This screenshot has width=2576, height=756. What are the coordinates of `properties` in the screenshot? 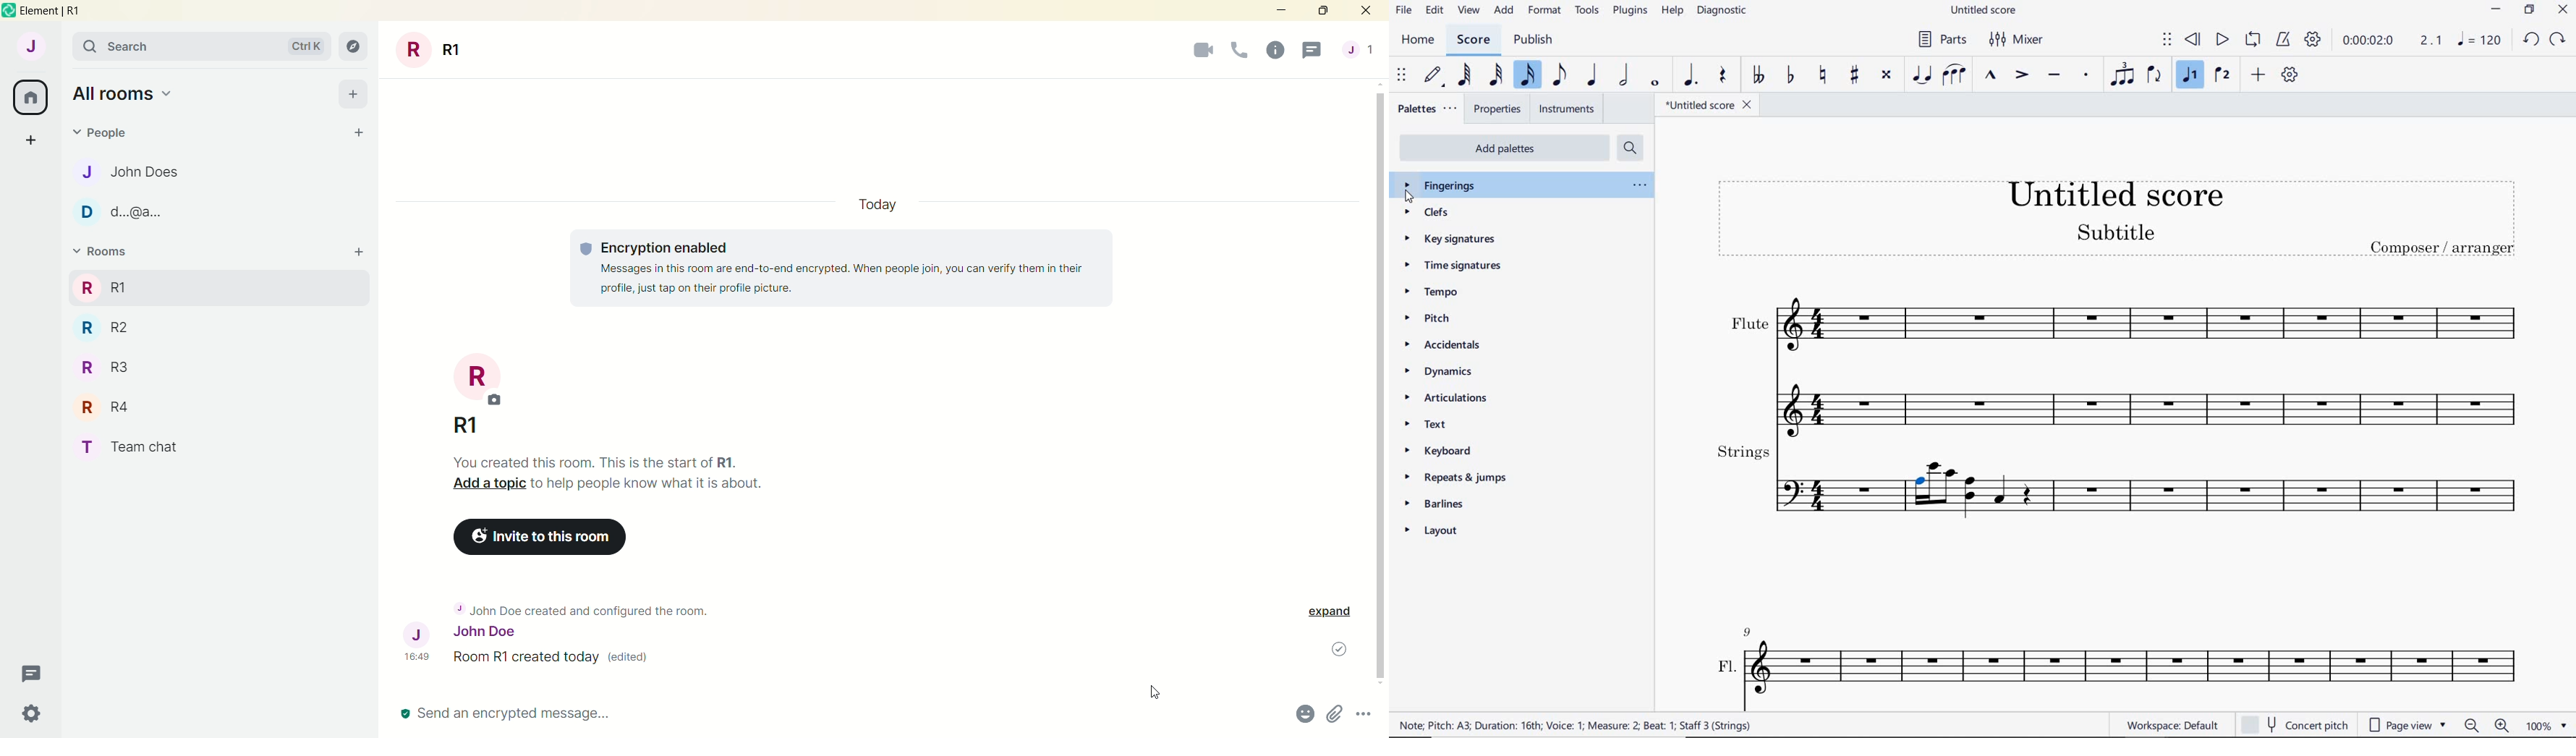 It's located at (1498, 109).